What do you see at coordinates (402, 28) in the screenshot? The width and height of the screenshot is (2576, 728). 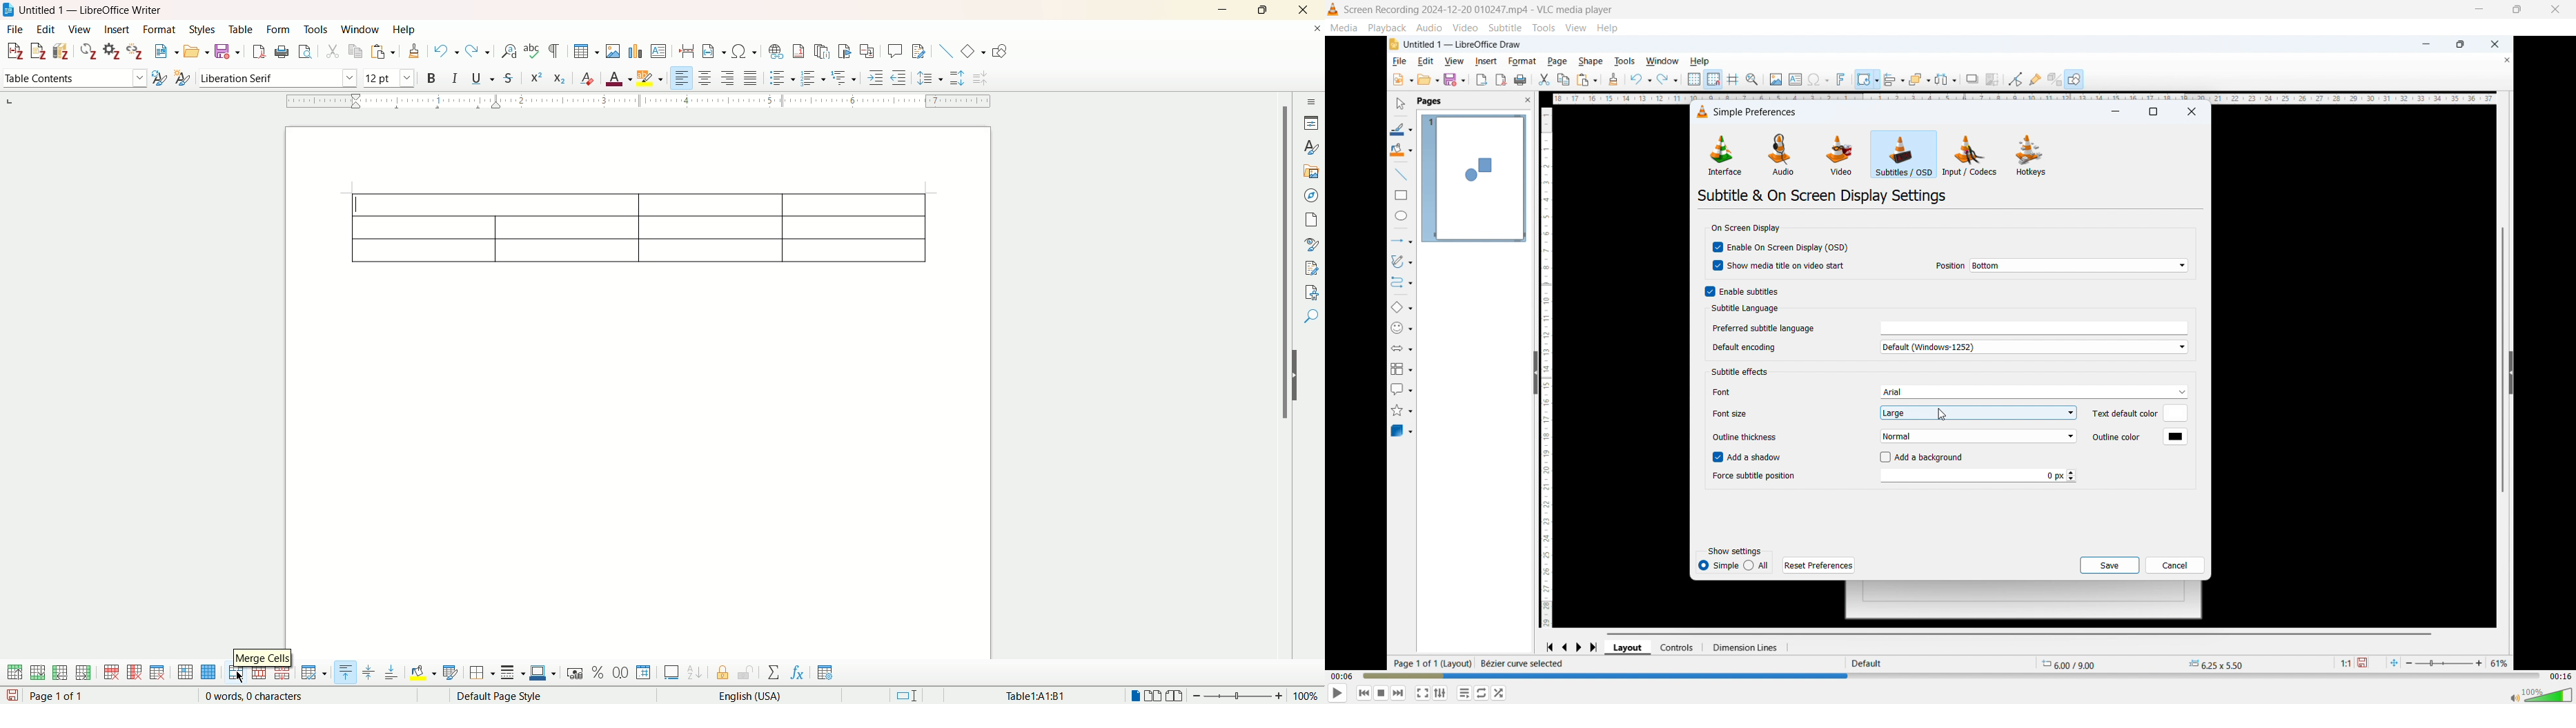 I see `help` at bounding box center [402, 28].